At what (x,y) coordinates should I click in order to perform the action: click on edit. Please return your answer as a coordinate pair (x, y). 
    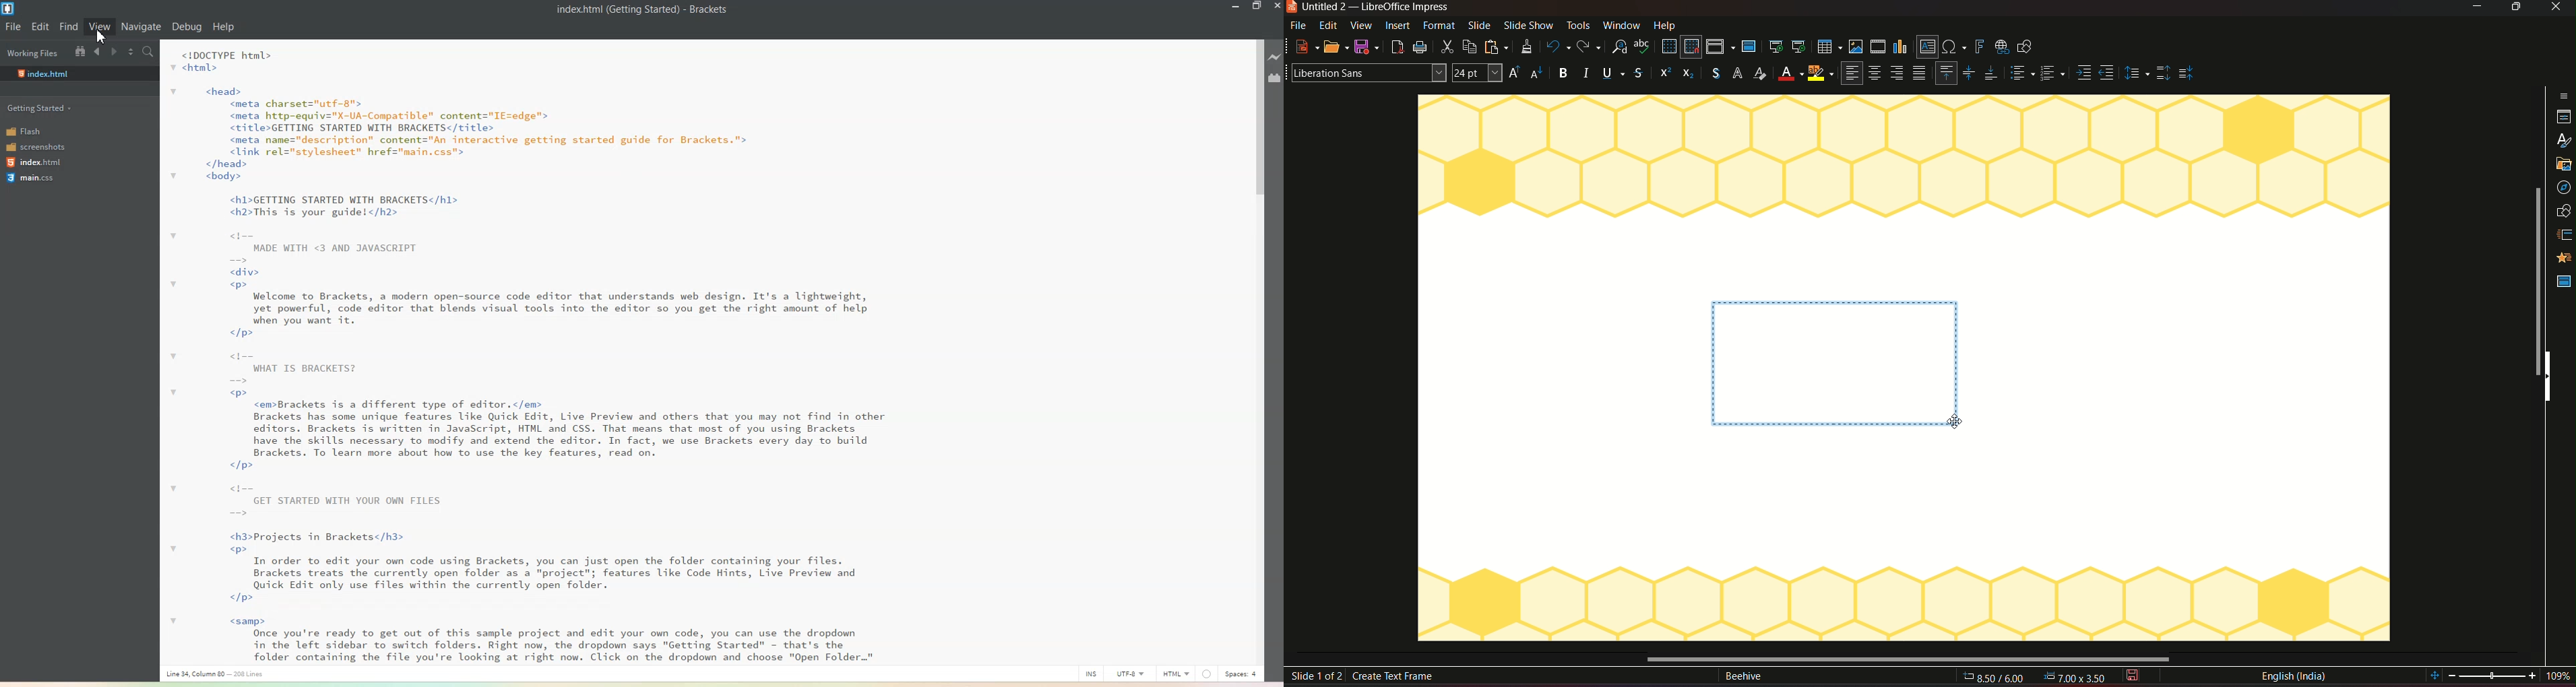
    Looking at the image, I should click on (1329, 26).